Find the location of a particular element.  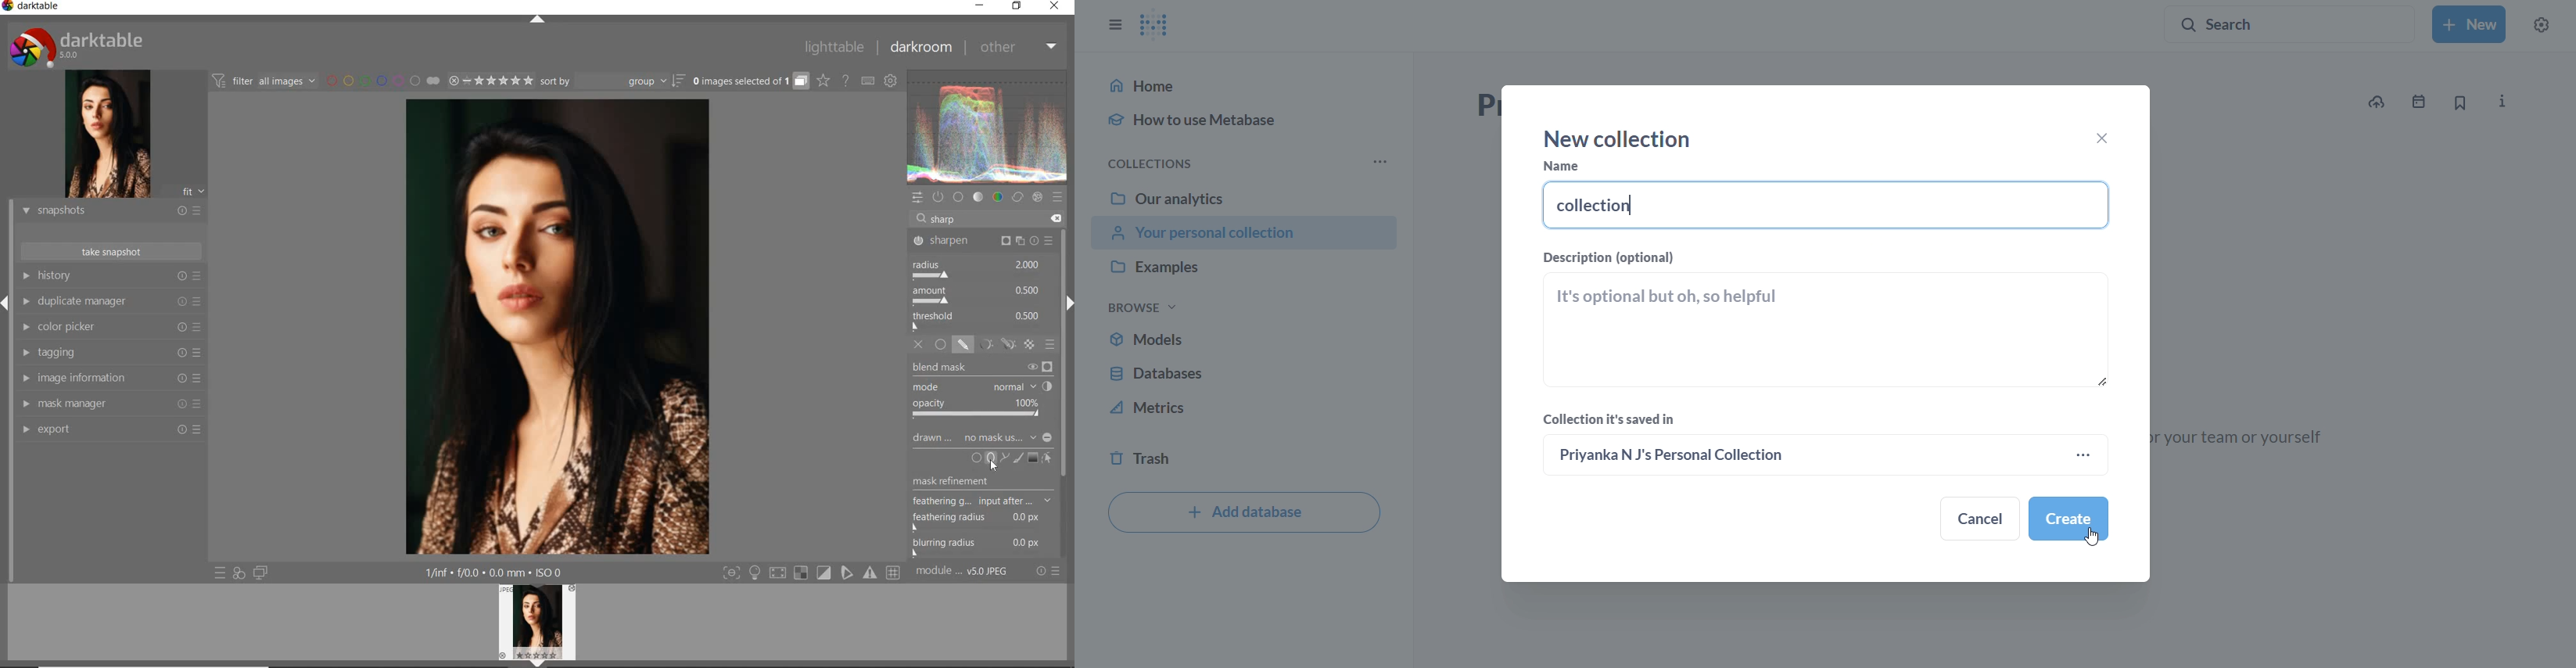

Darktable 5.0.0 is located at coordinates (76, 47).